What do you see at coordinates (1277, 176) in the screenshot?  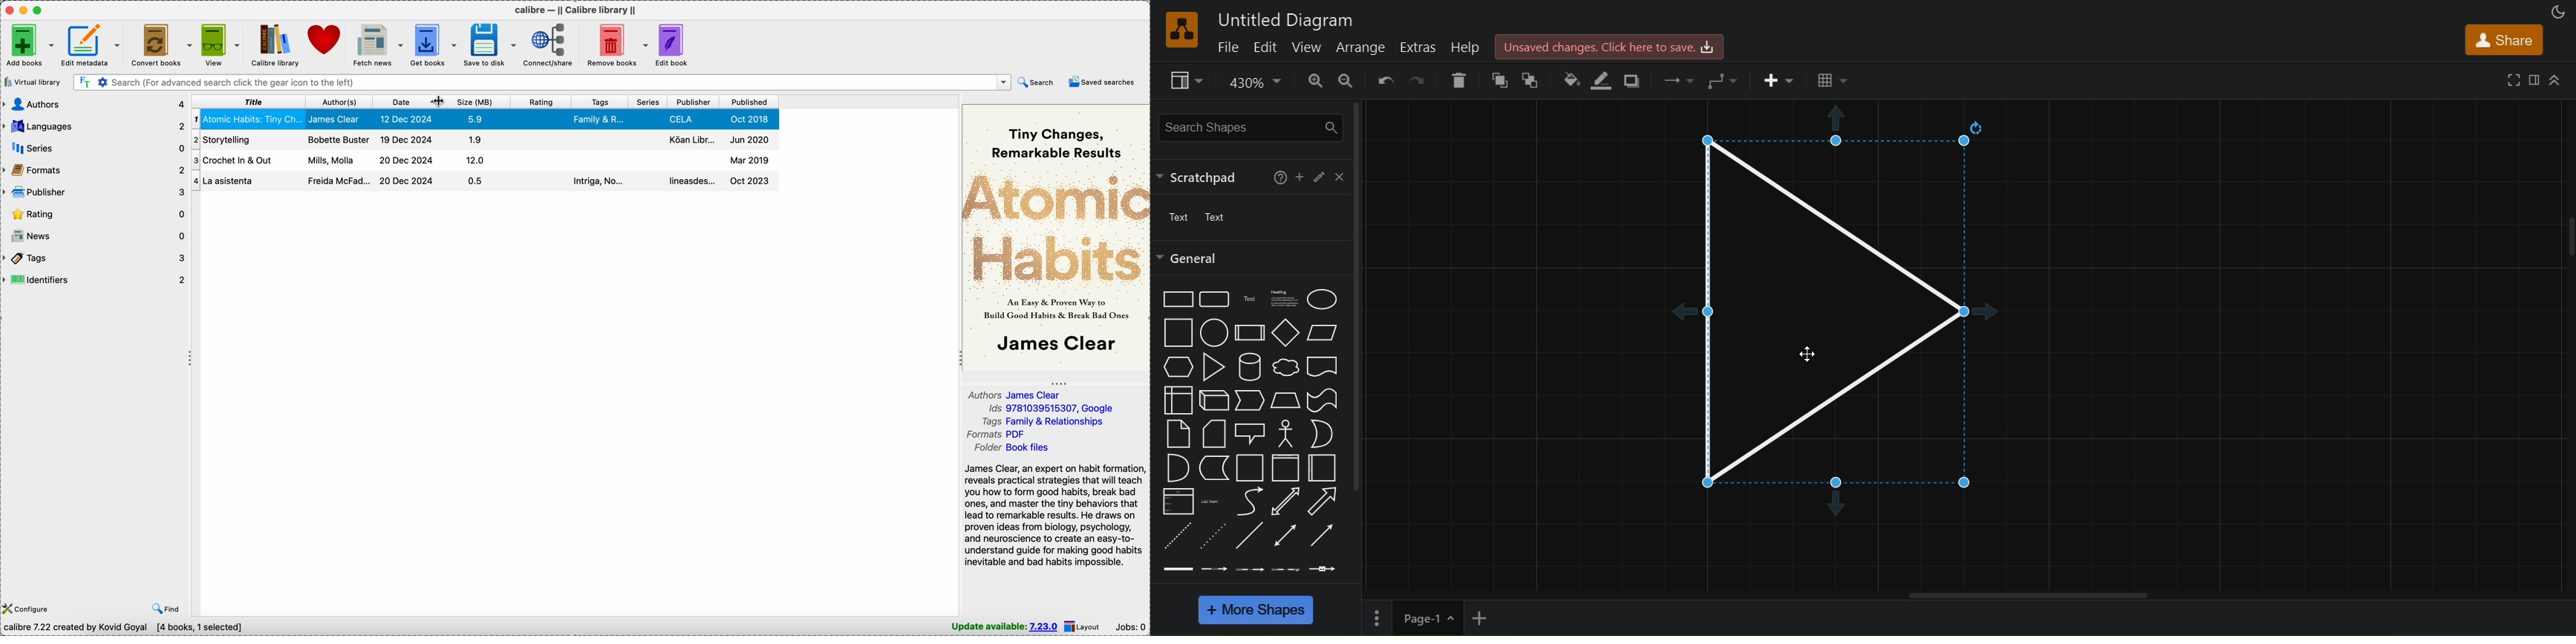 I see `help` at bounding box center [1277, 176].